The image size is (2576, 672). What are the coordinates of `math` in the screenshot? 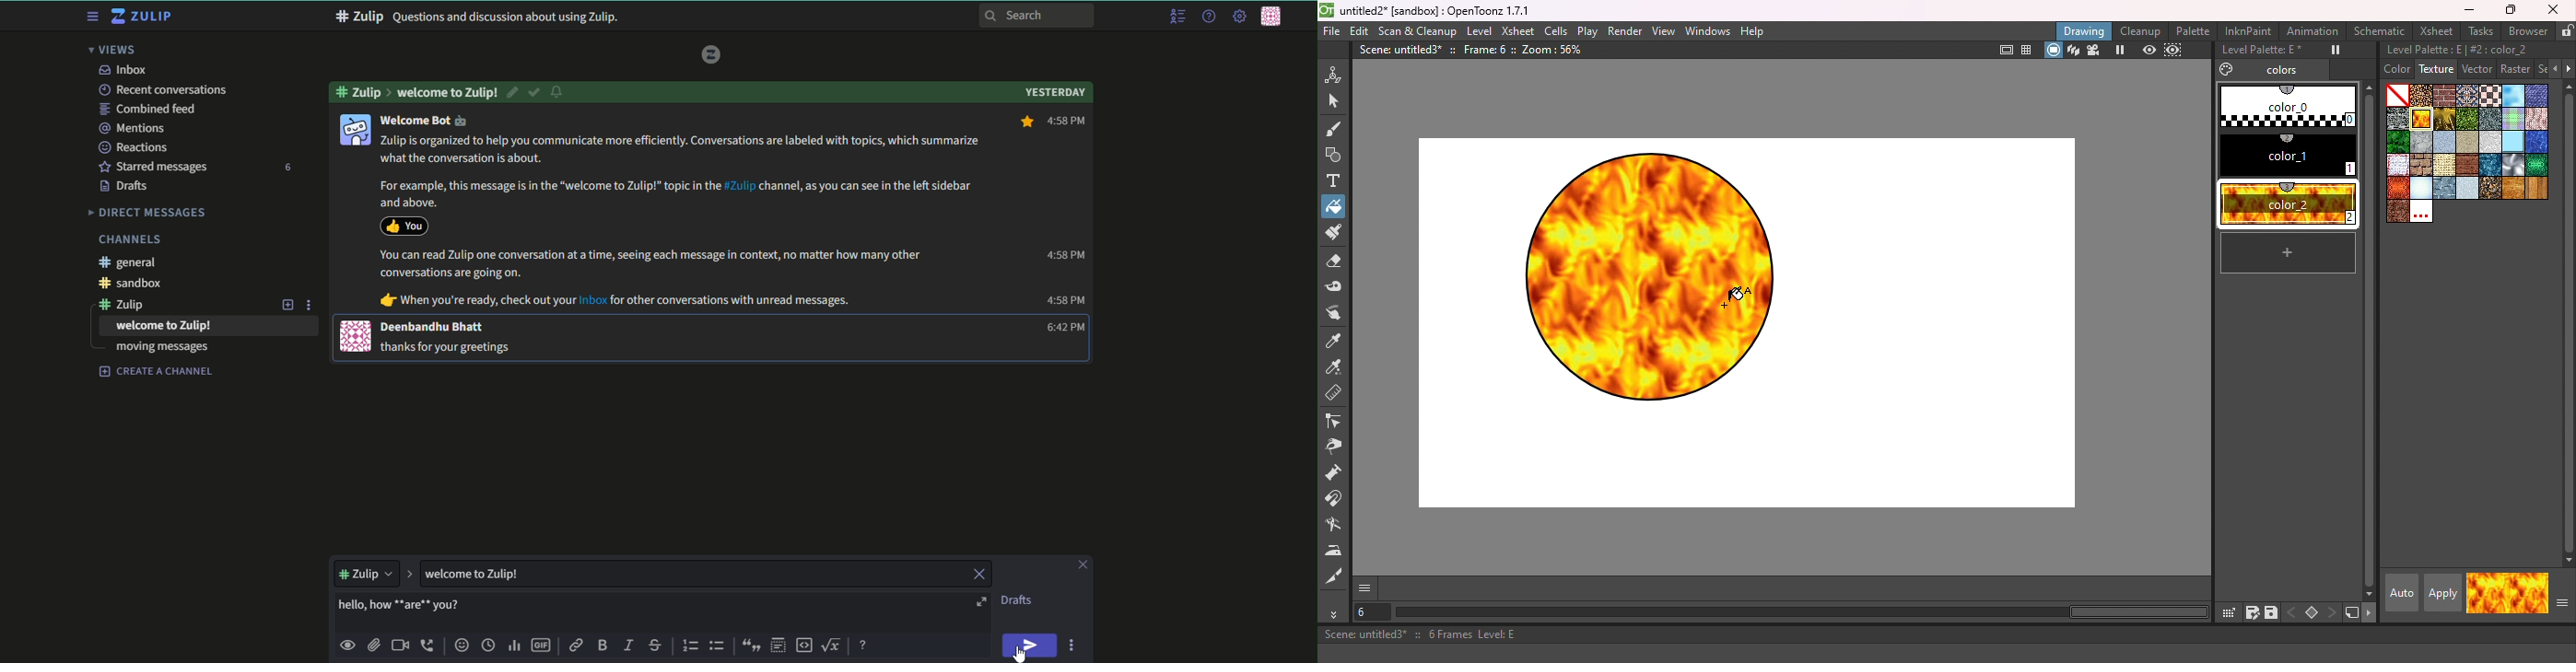 It's located at (834, 644).